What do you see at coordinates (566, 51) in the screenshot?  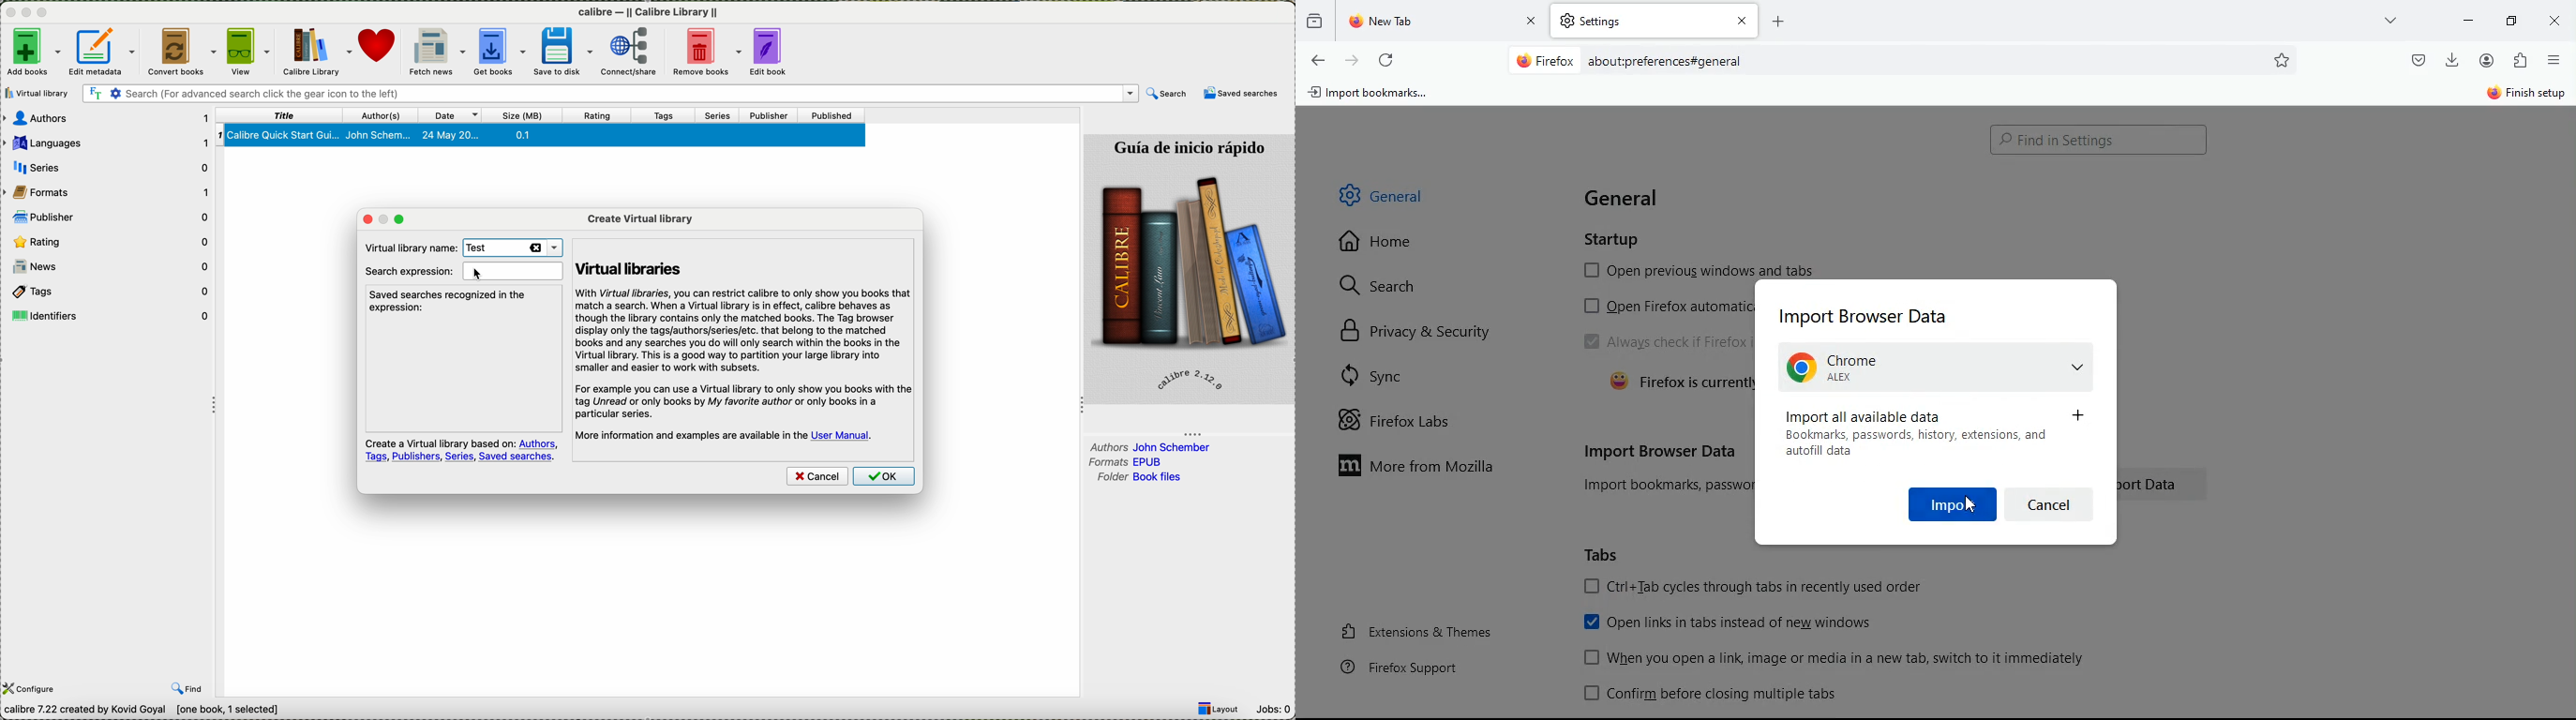 I see `save to disk` at bounding box center [566, 51].